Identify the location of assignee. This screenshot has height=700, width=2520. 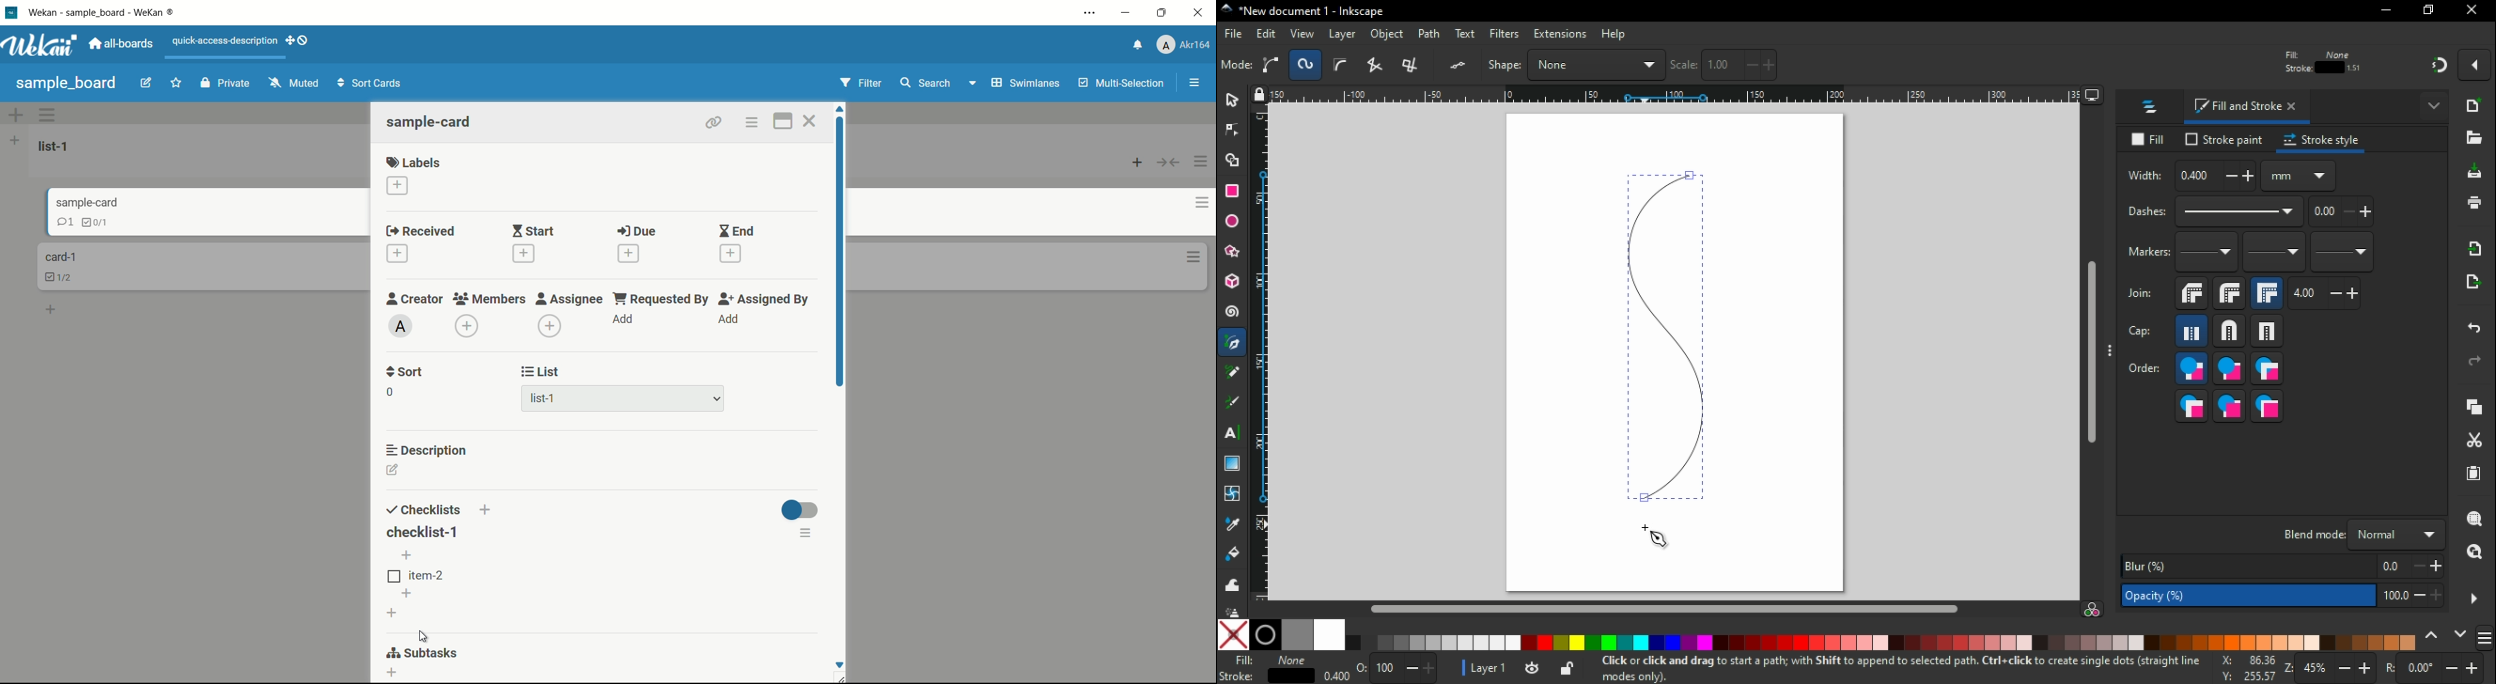
(571, 299).